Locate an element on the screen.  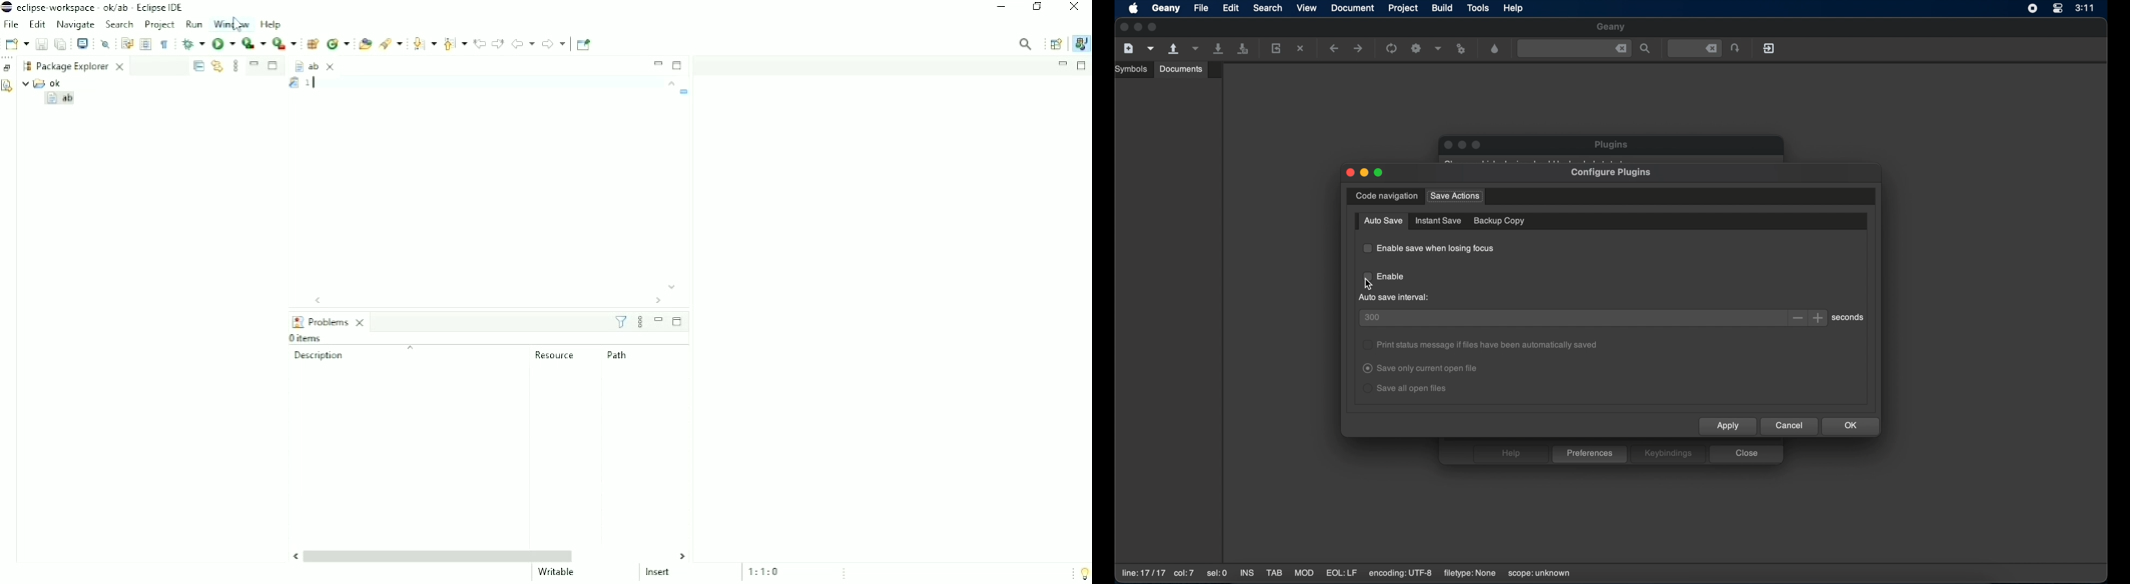
Help is located at coordinates (272, 25).